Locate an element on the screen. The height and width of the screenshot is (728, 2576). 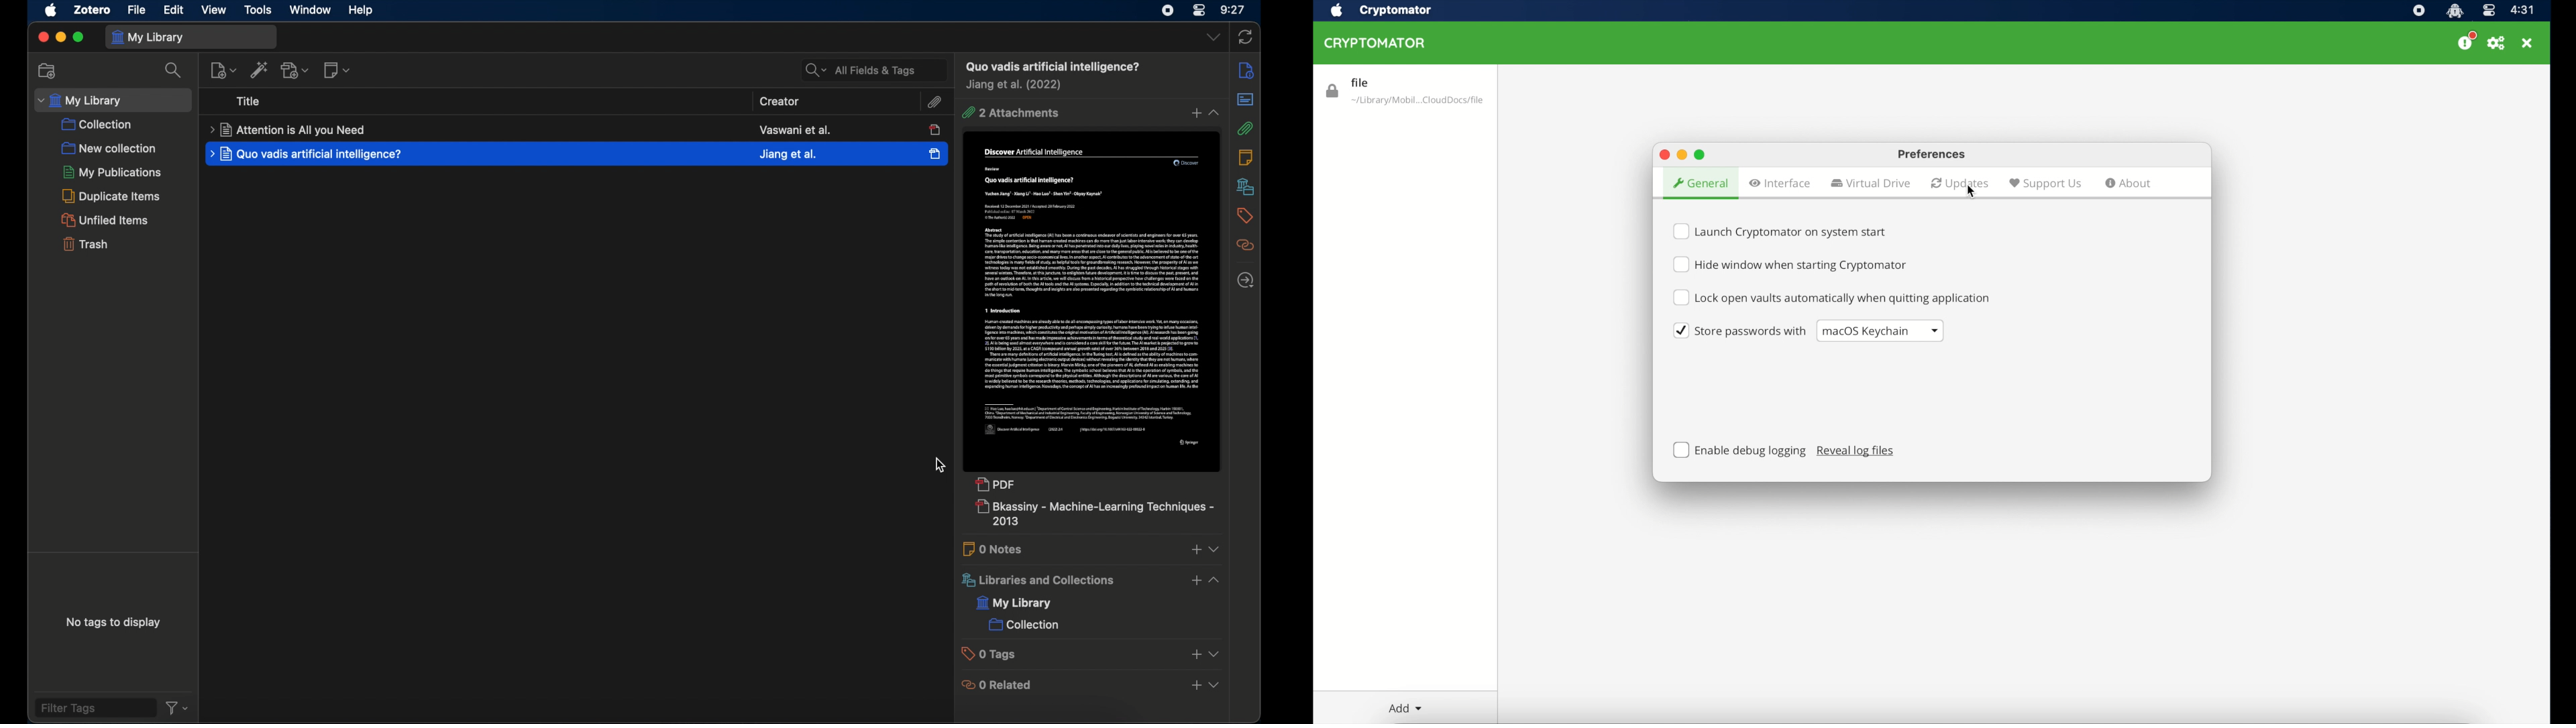
close is located at coordinates (41, 38).